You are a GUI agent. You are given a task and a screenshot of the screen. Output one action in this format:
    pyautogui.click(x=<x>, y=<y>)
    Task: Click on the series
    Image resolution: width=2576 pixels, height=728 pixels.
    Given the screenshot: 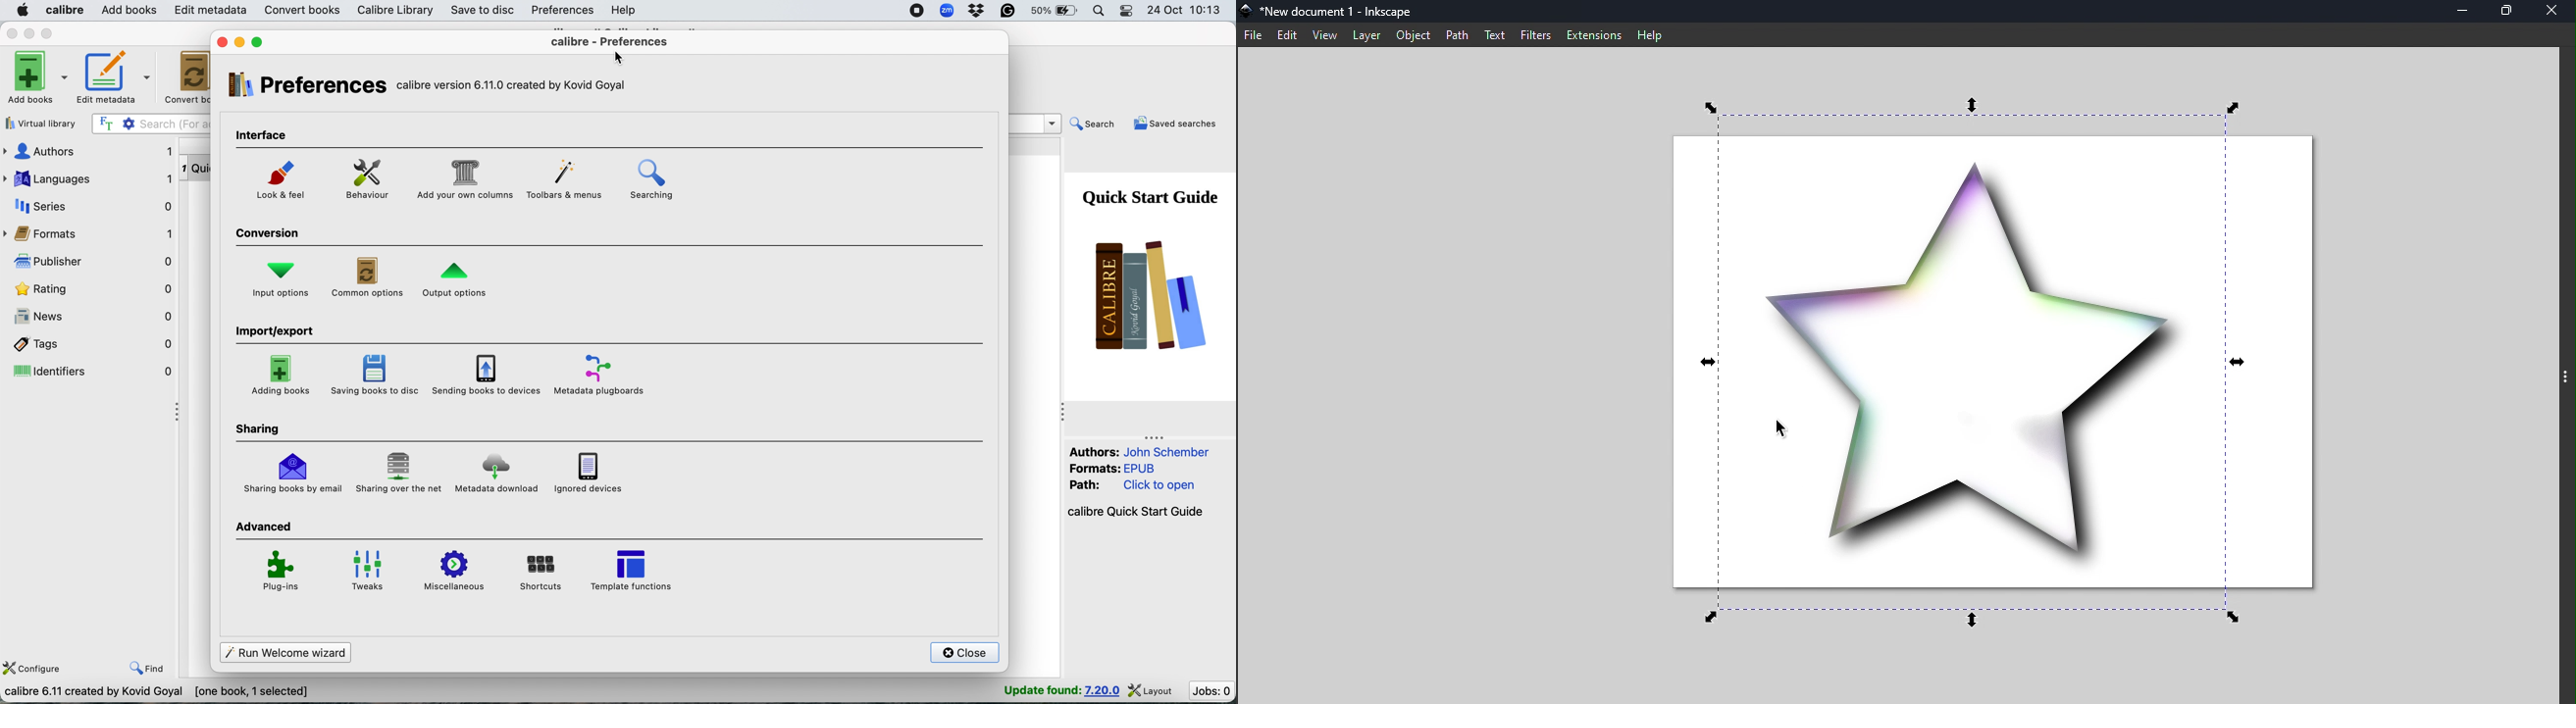 What is the action you would take?
    pyautogui.click(x=91, y=206)
    